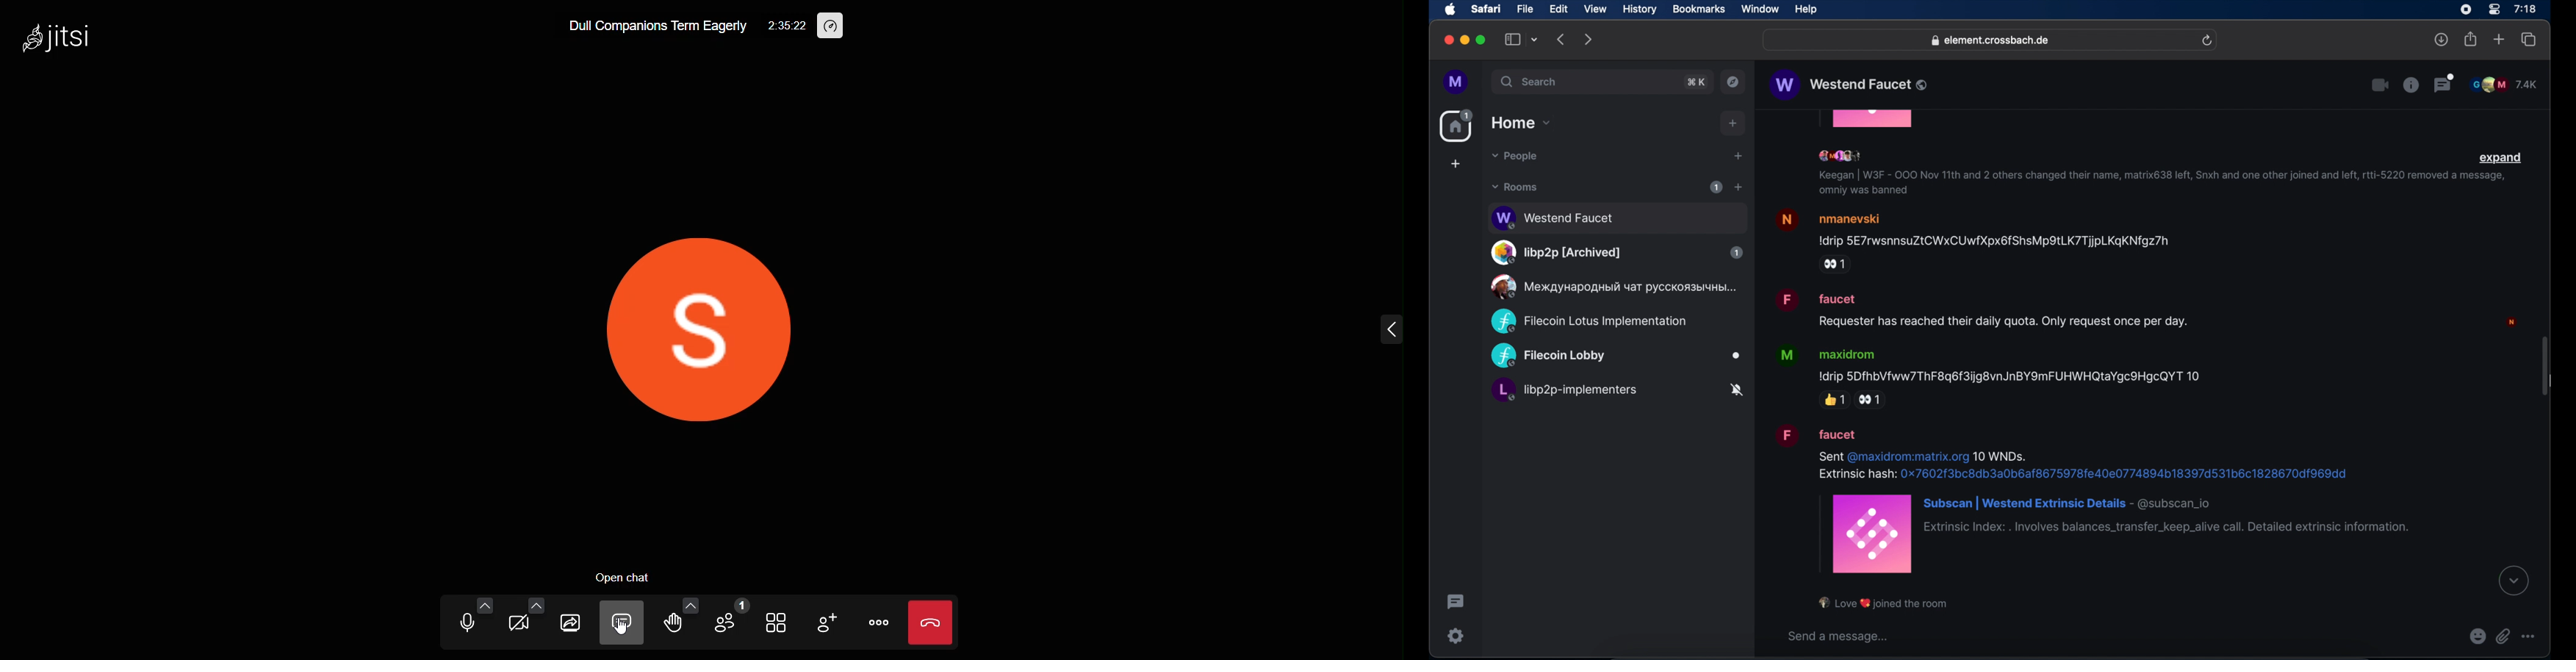  What do you see at coordinates (1457, 636) in the screenshot?
I see `settings` at bounding box center [1457, 636].